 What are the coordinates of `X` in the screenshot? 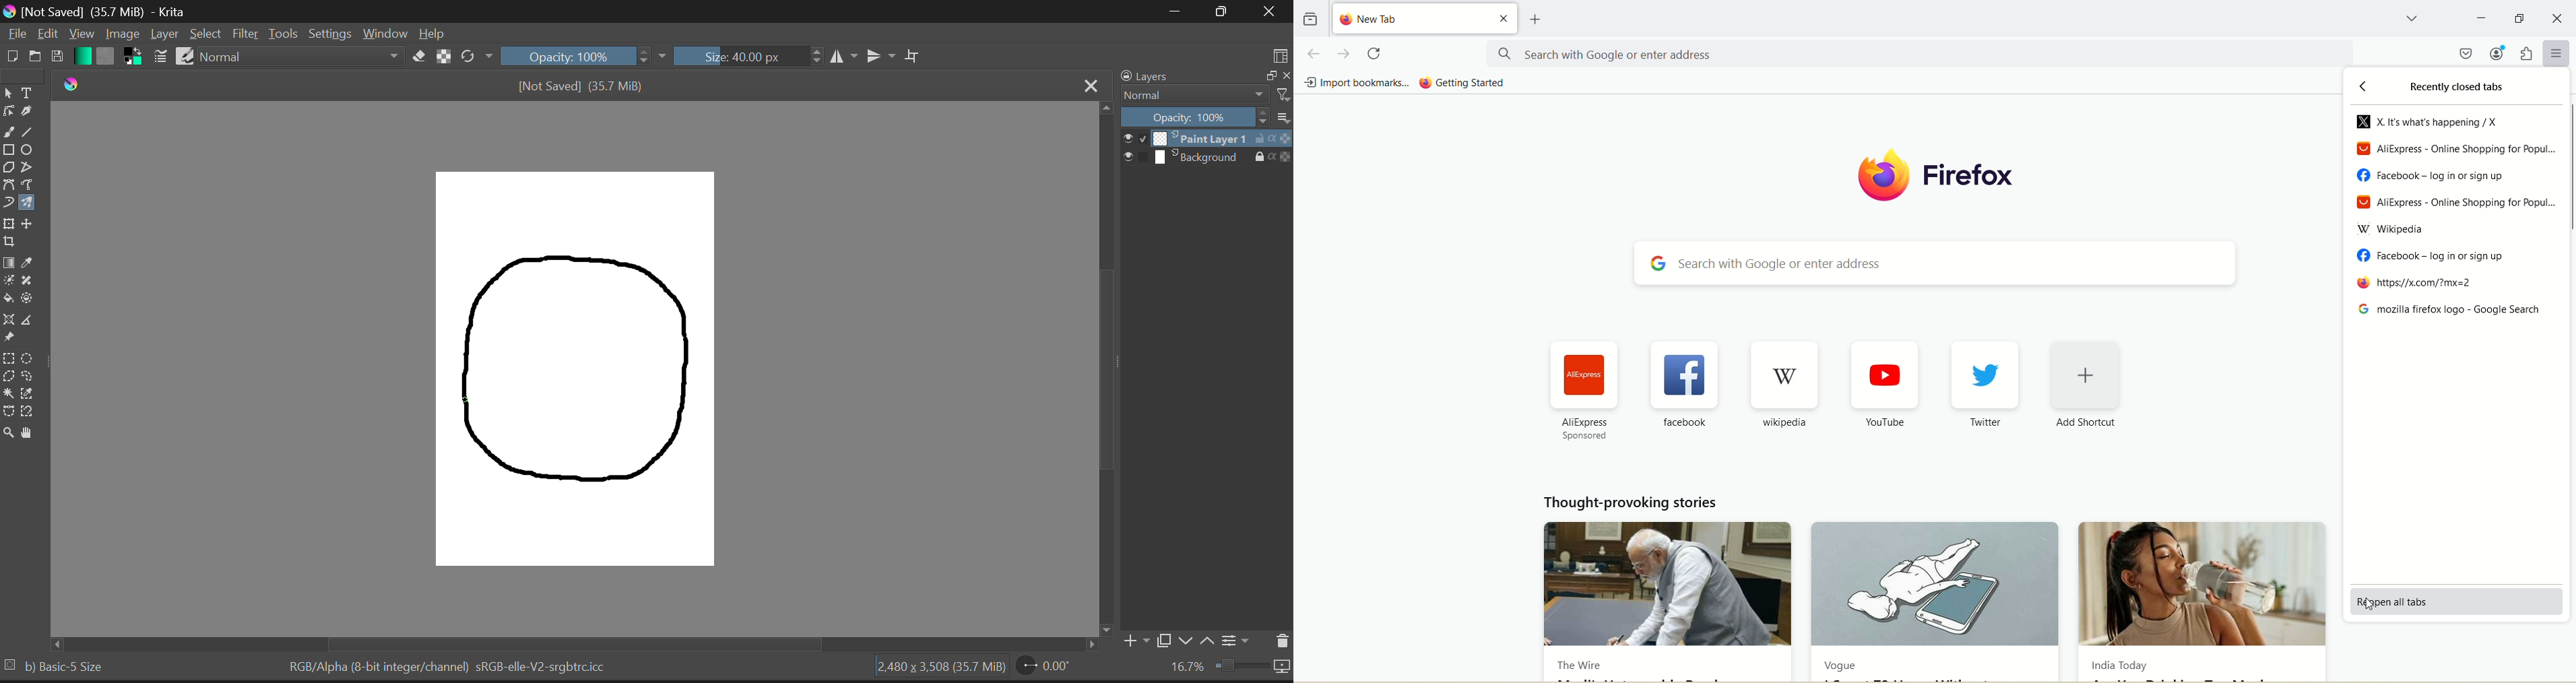 It's located at (2458, 118).